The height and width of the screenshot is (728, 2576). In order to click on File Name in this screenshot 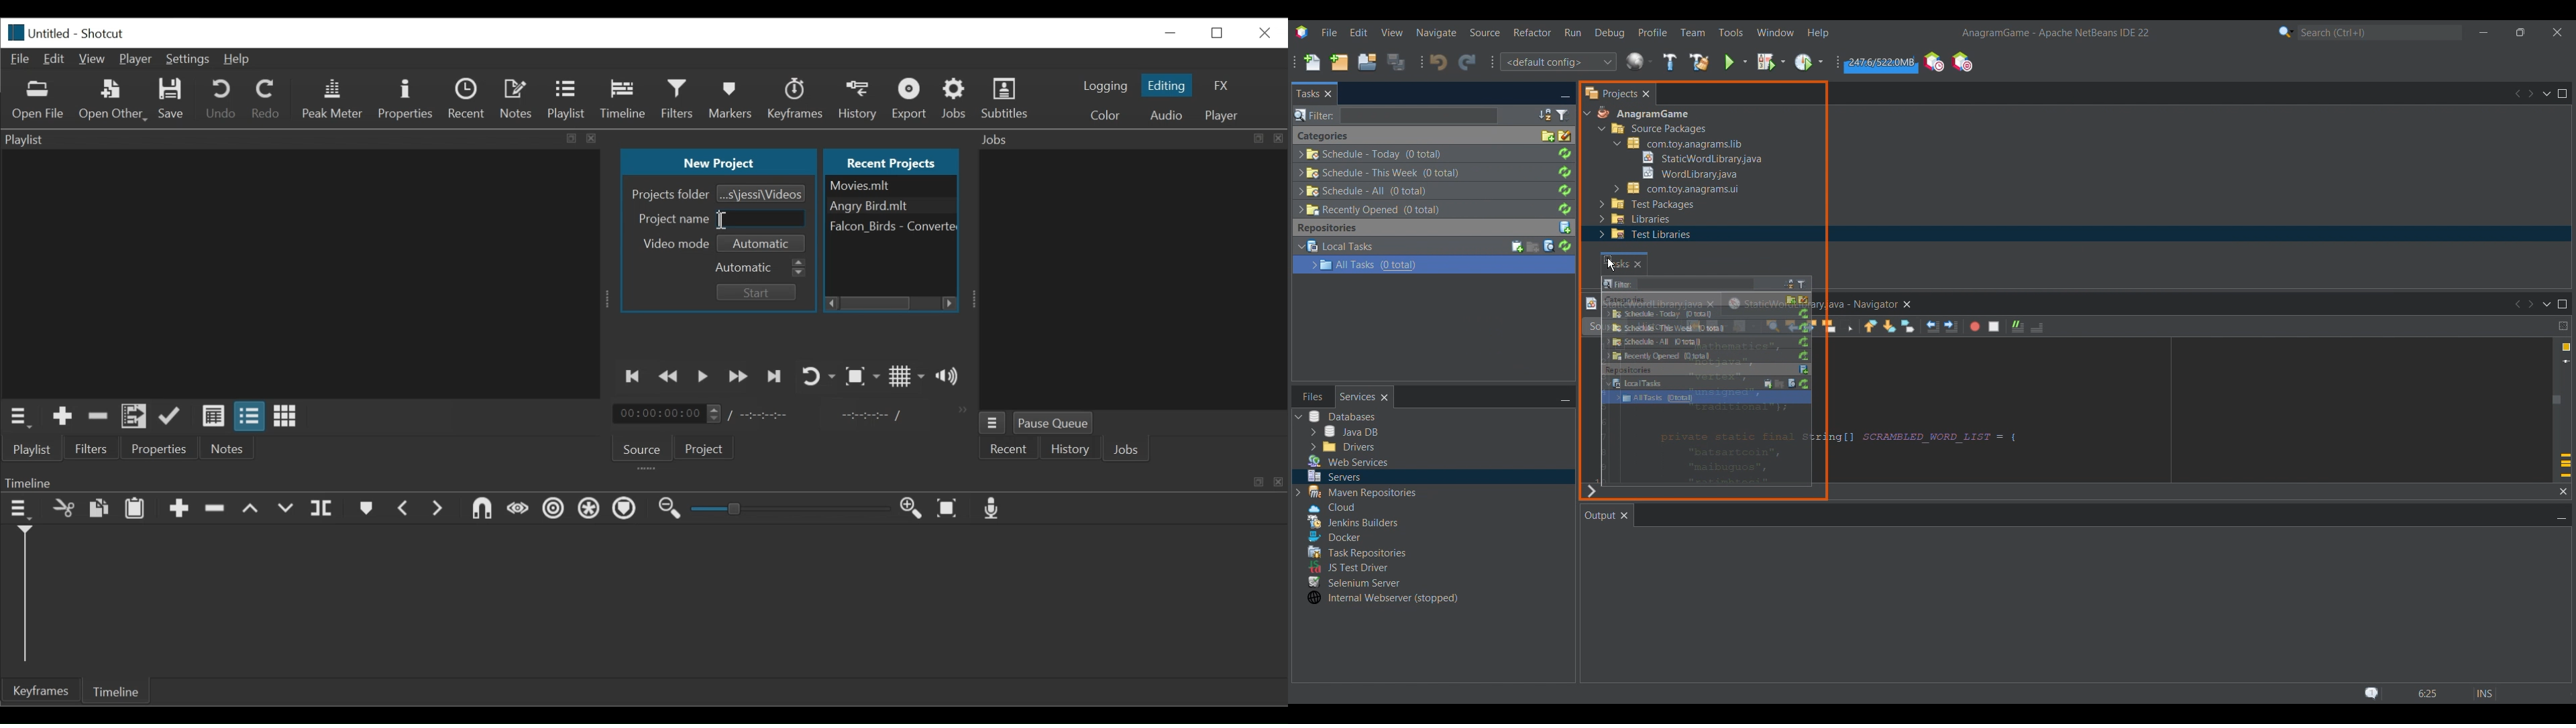, I will do `click(40, 32)`.